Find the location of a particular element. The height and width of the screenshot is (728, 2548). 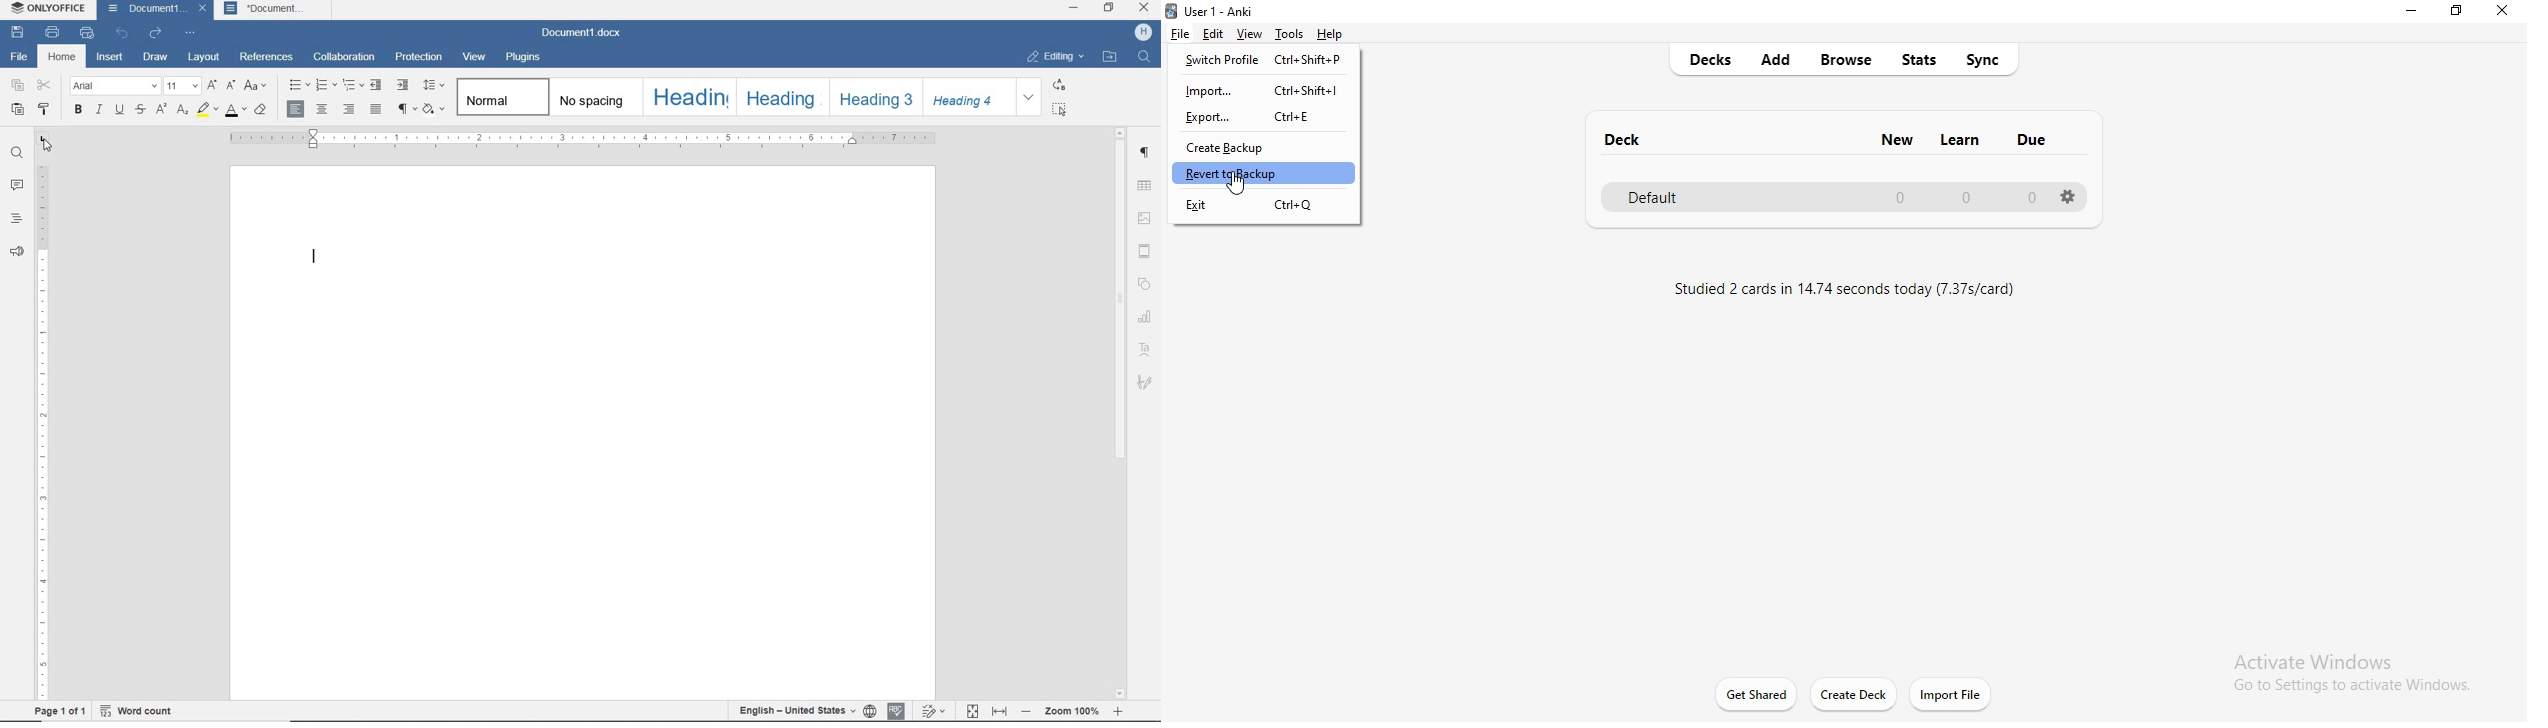

NUMBERING is located at coordinates (327, 86).